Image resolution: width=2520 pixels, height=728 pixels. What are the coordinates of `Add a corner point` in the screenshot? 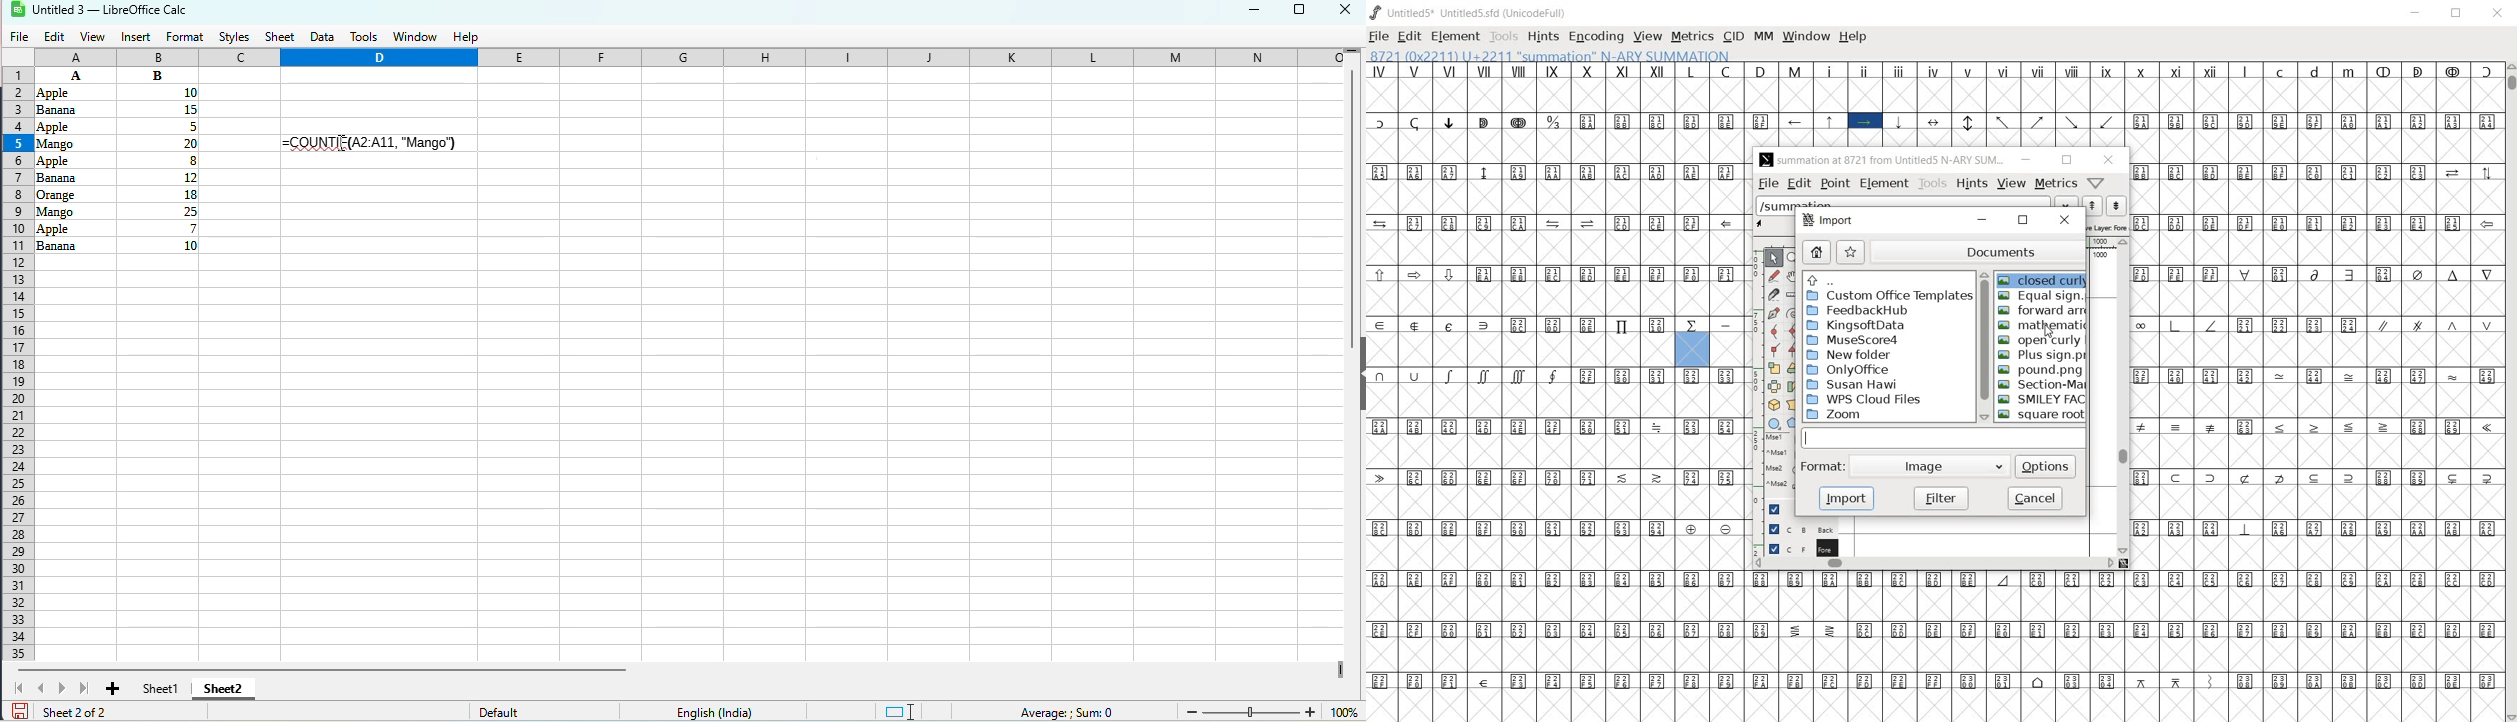 It's located at (1794, 349).